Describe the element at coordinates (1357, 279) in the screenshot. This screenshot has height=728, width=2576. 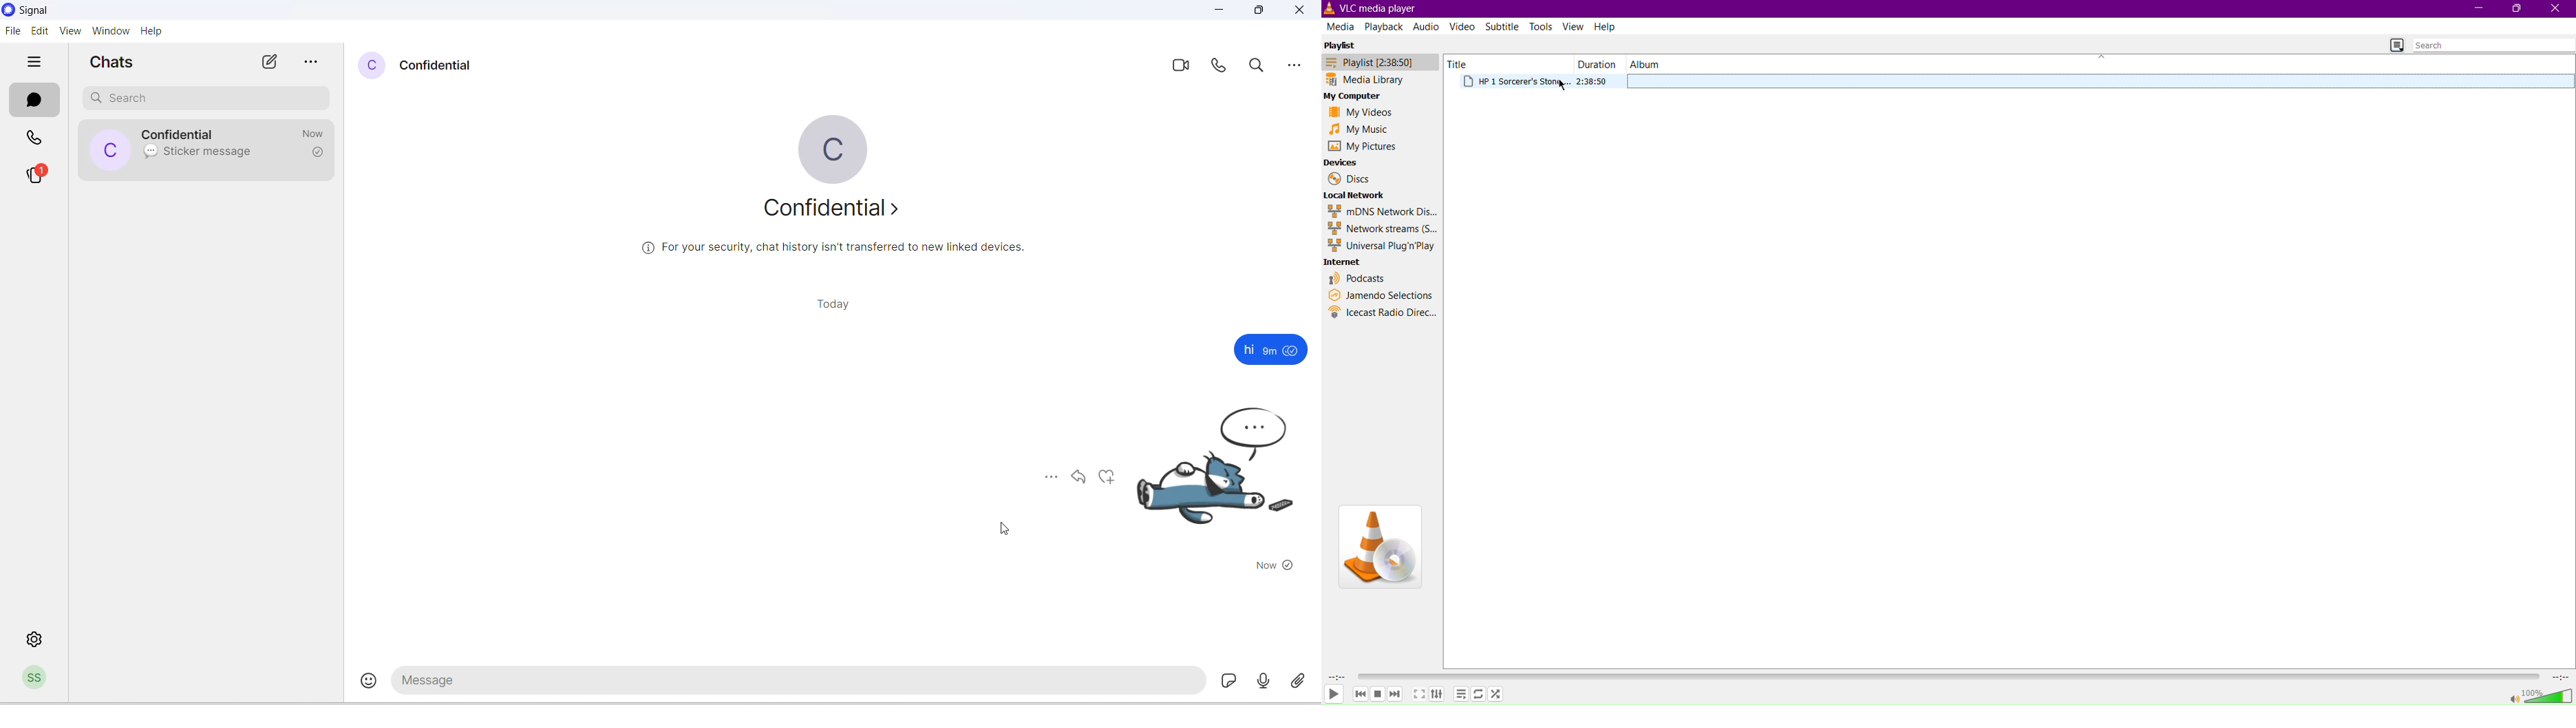
I see `Podcasts` at that location.